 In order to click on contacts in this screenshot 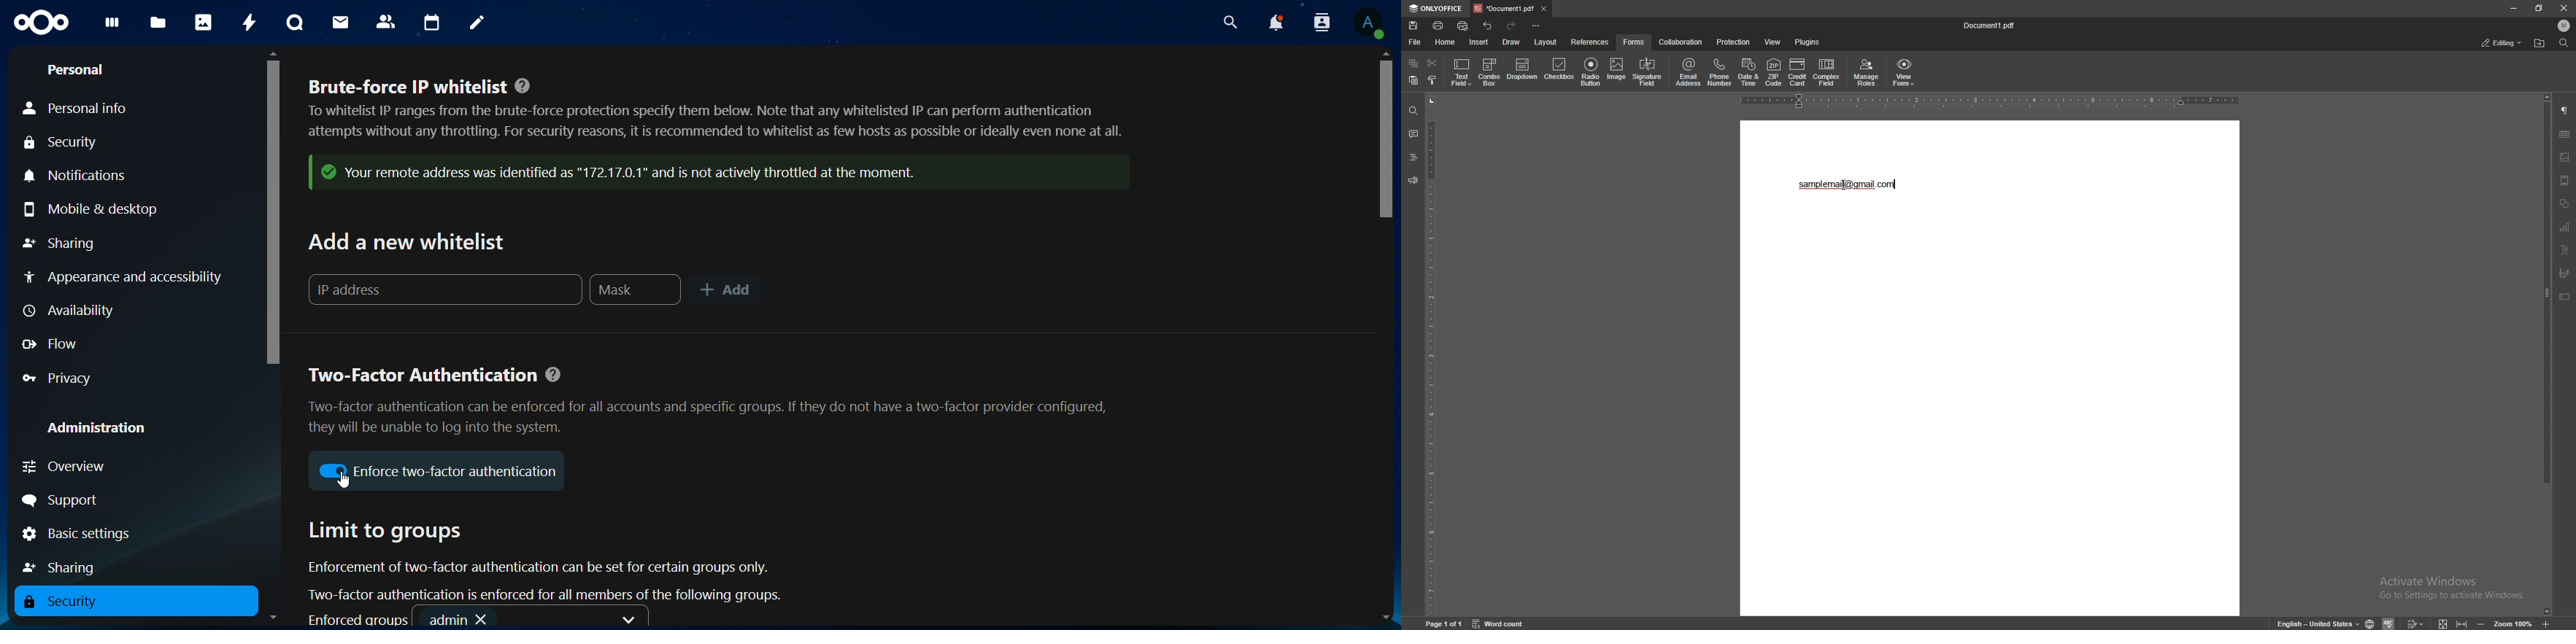, I will do `click(387, 20)`.